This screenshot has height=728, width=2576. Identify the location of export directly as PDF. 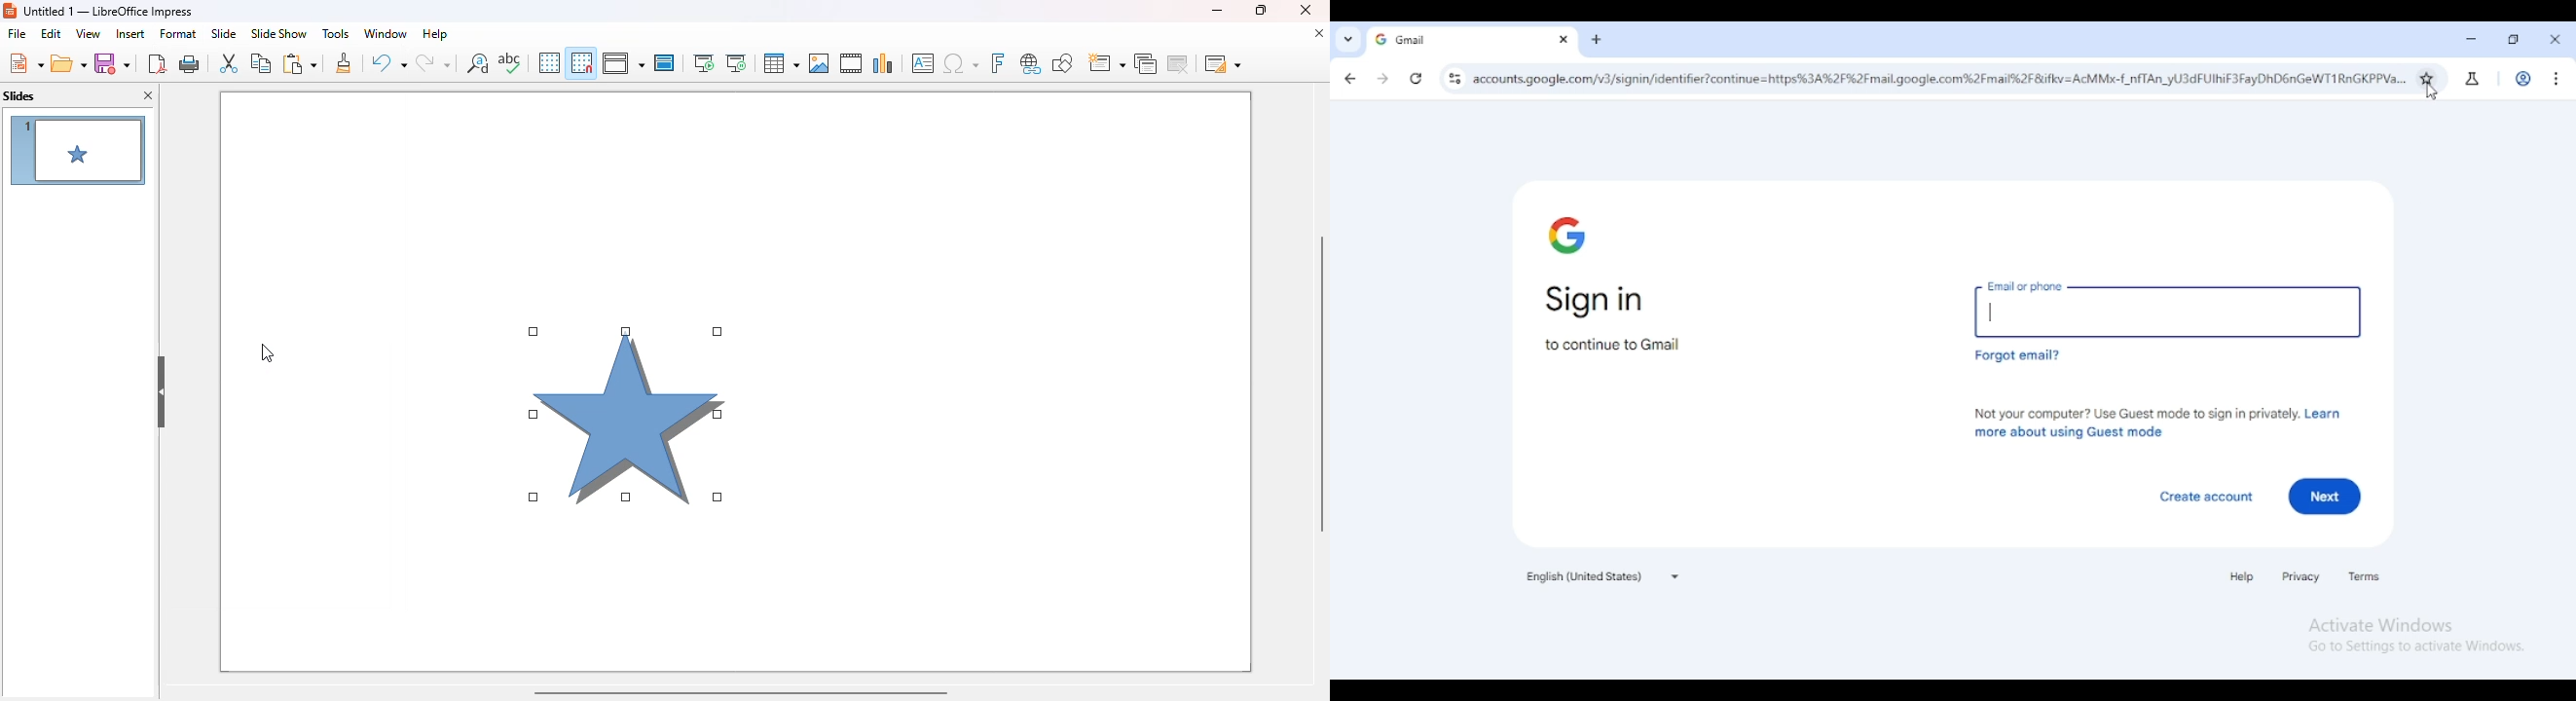
(157, 63).